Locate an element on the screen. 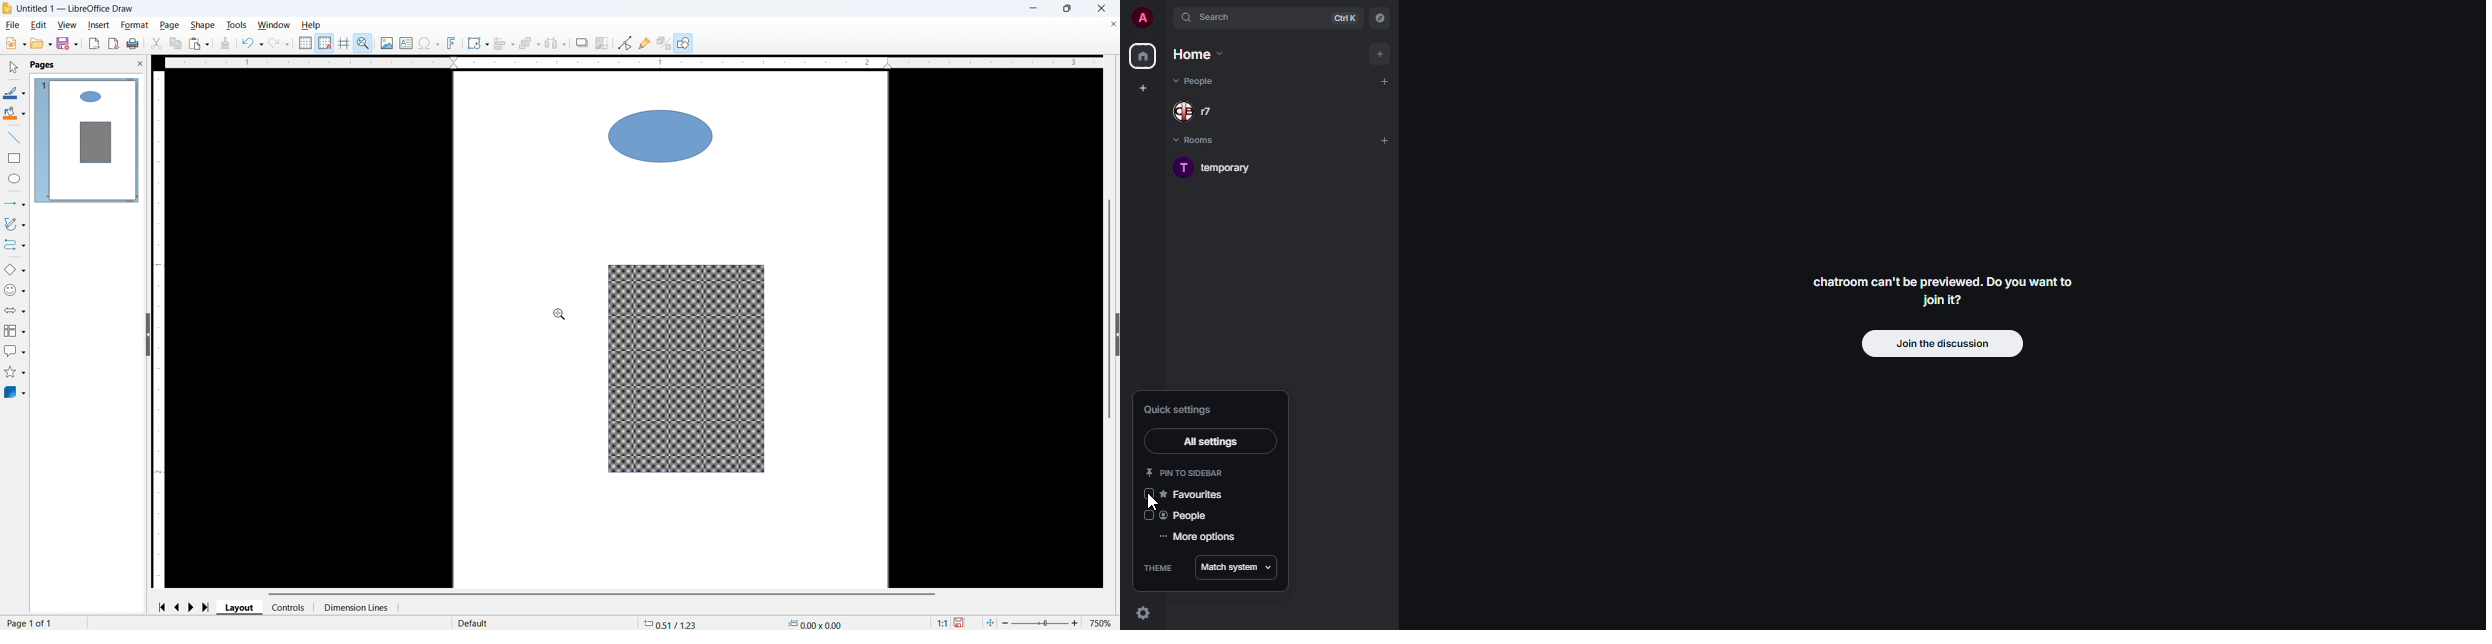 Image resolution: width=2492 pixels, height=644 pixels. Export  is located at coordinates (94, 43).